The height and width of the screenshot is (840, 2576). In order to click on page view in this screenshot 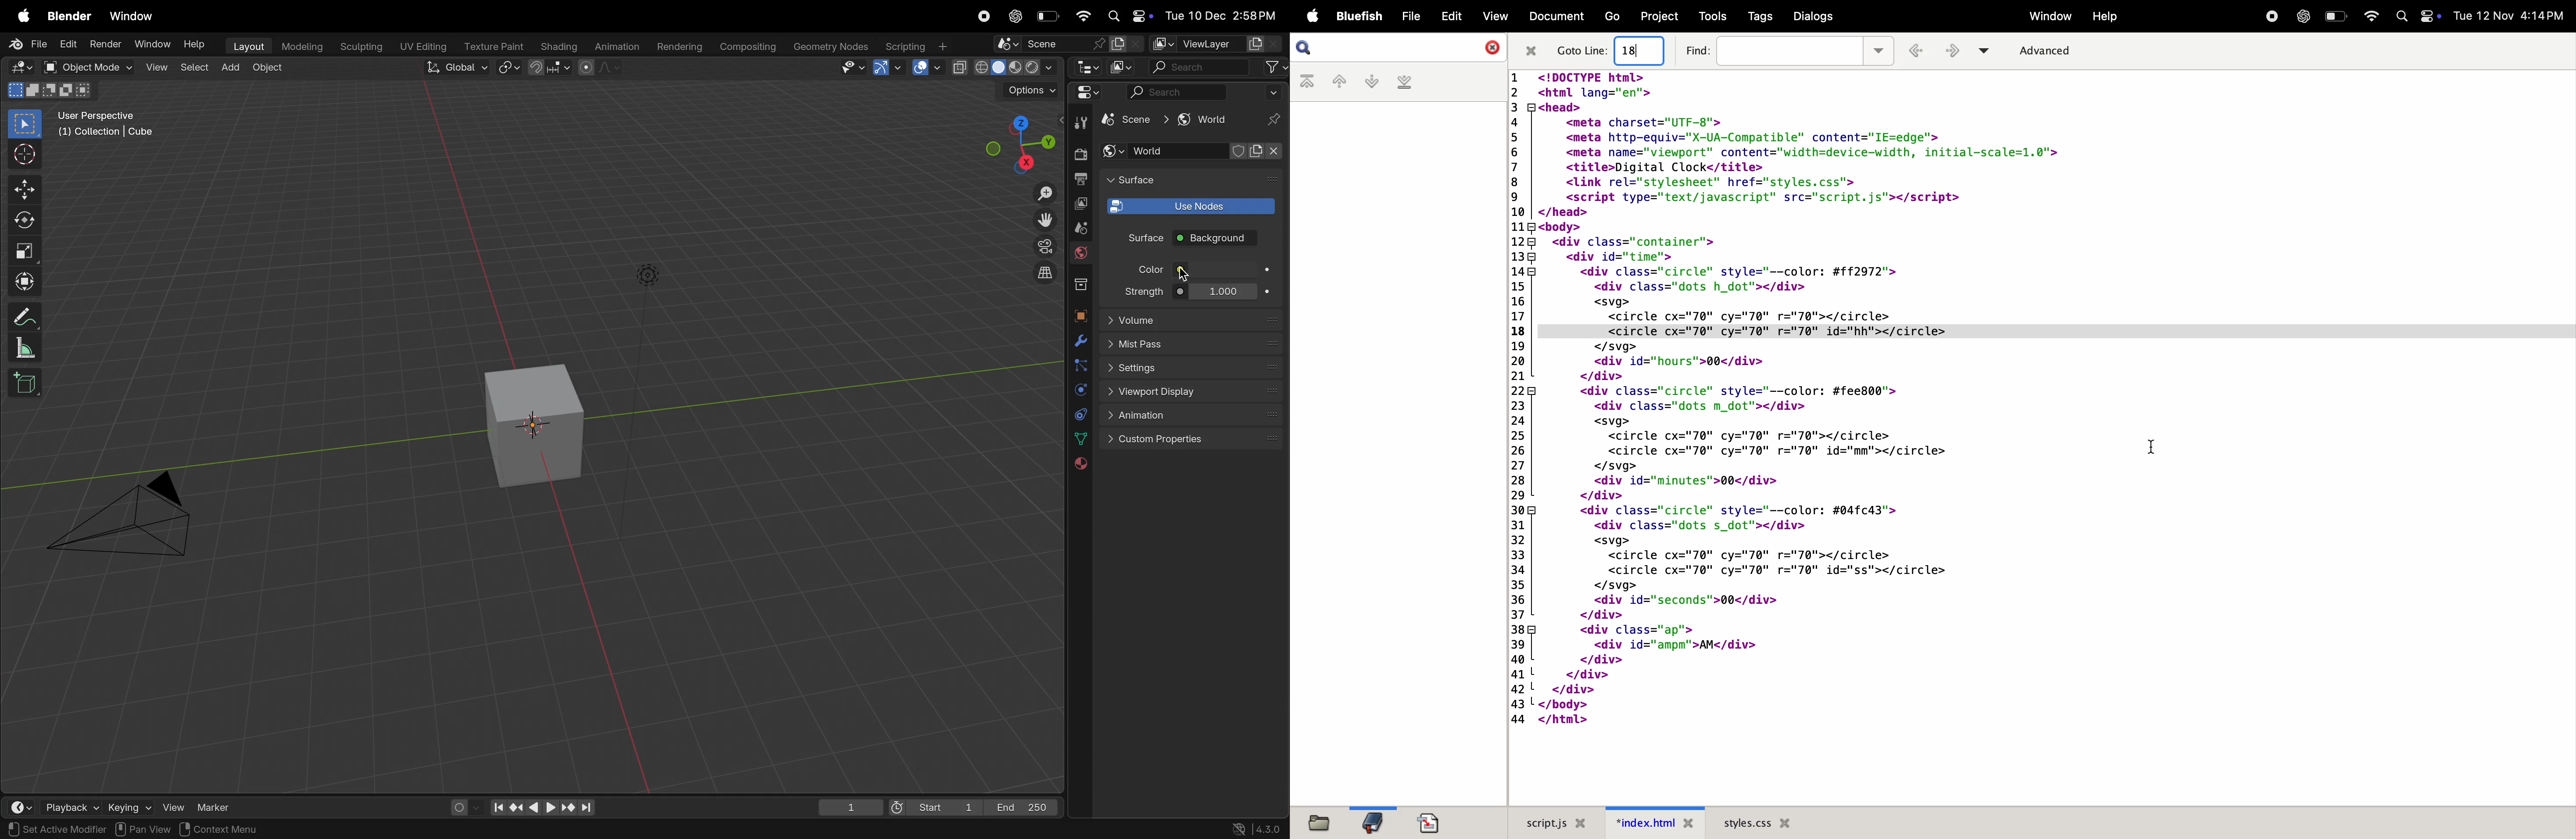, I will do `click(32, 828)`.